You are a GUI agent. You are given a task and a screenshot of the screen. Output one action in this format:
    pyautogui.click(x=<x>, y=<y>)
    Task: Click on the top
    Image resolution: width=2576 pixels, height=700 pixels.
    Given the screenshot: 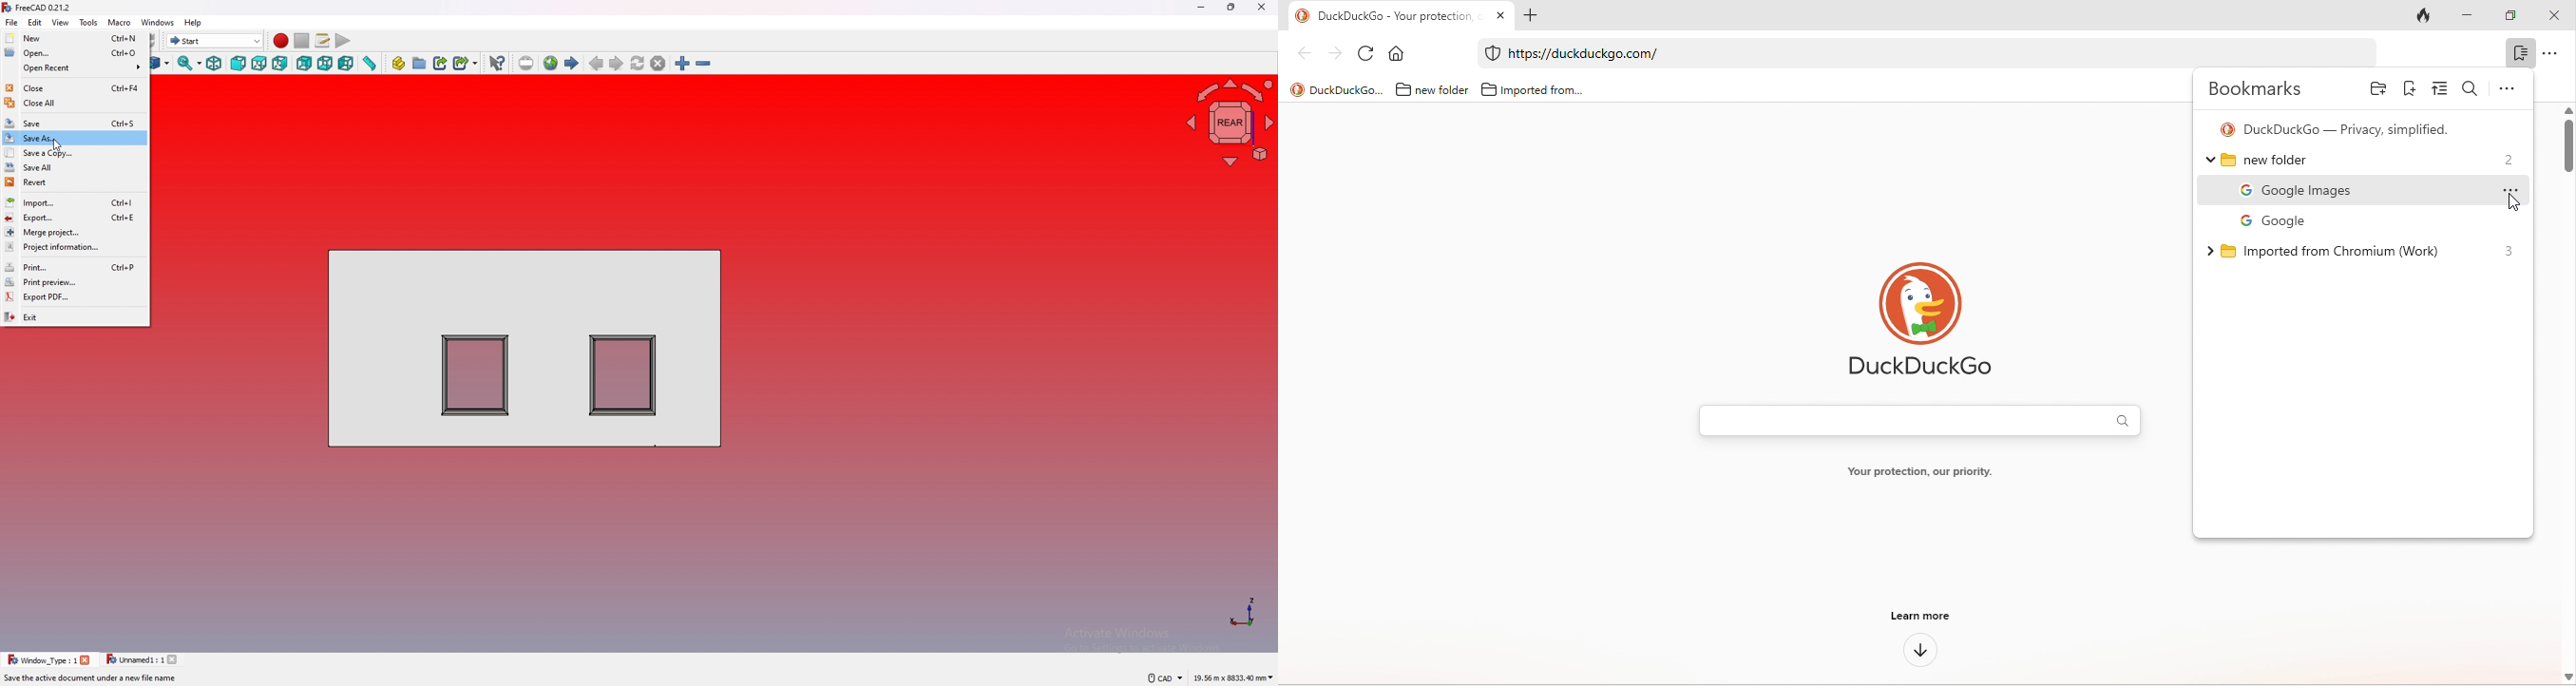 What is the action you would take?
    pyautogui.click(x=259, y=63)
    